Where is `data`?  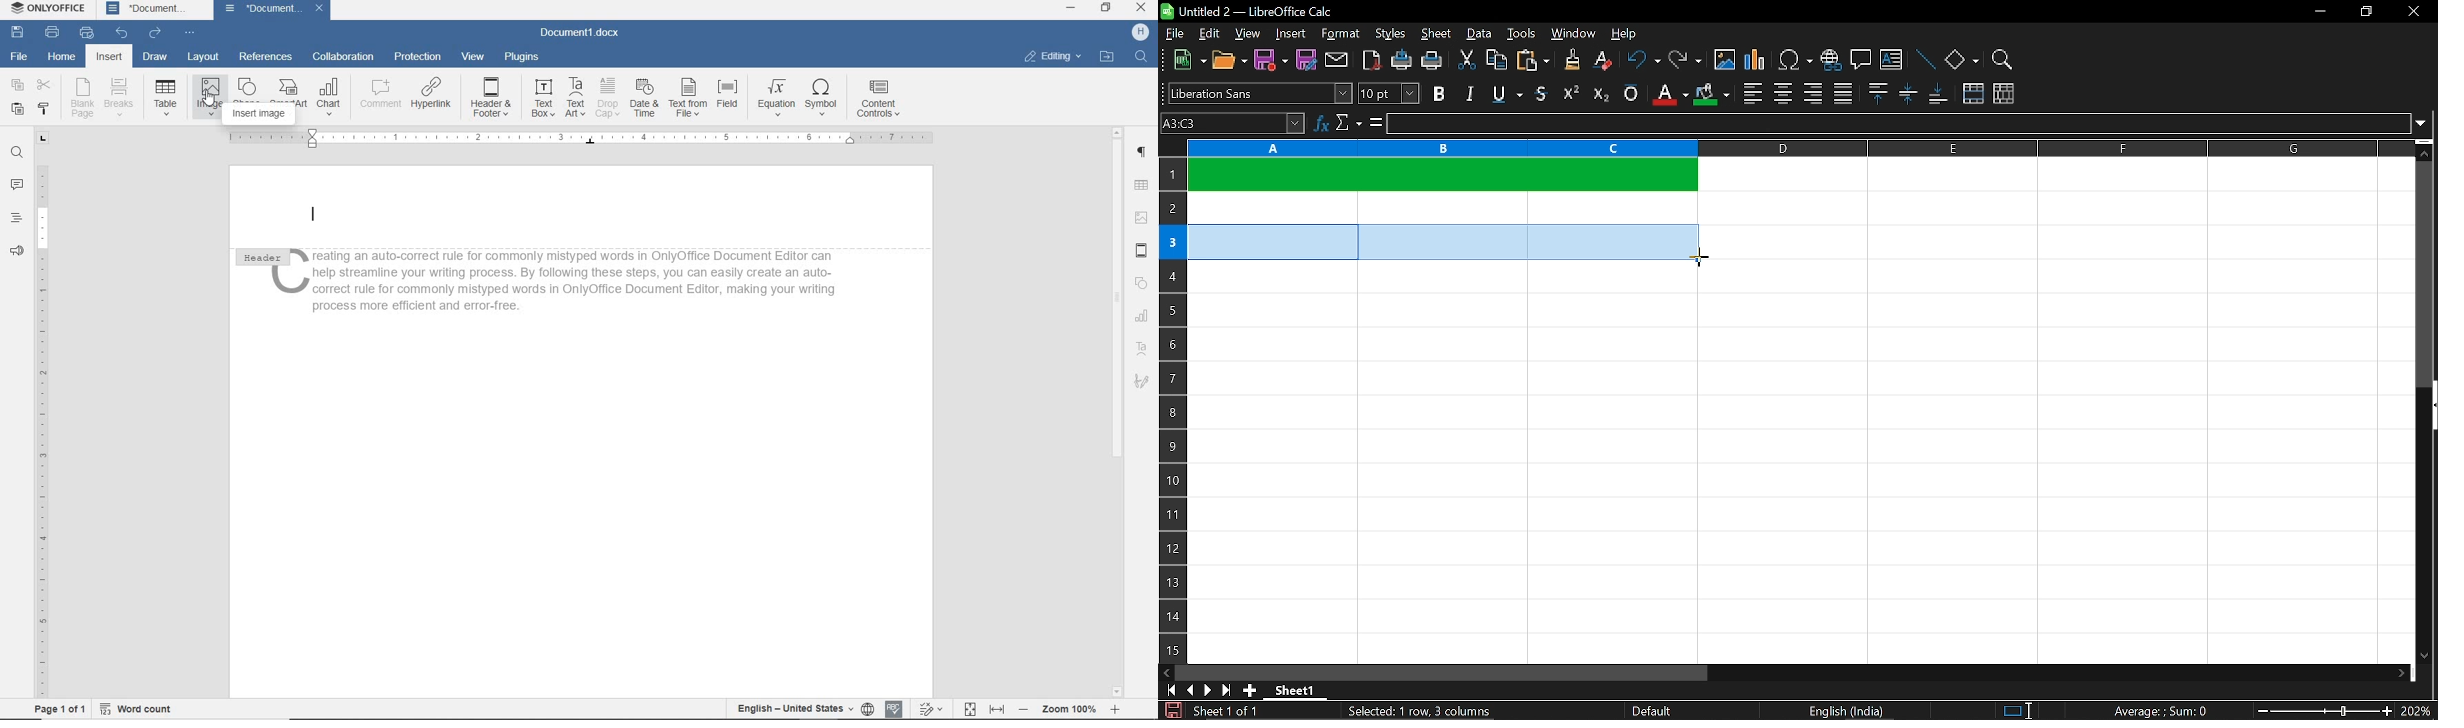 data is located at coordinates (1480, 35).